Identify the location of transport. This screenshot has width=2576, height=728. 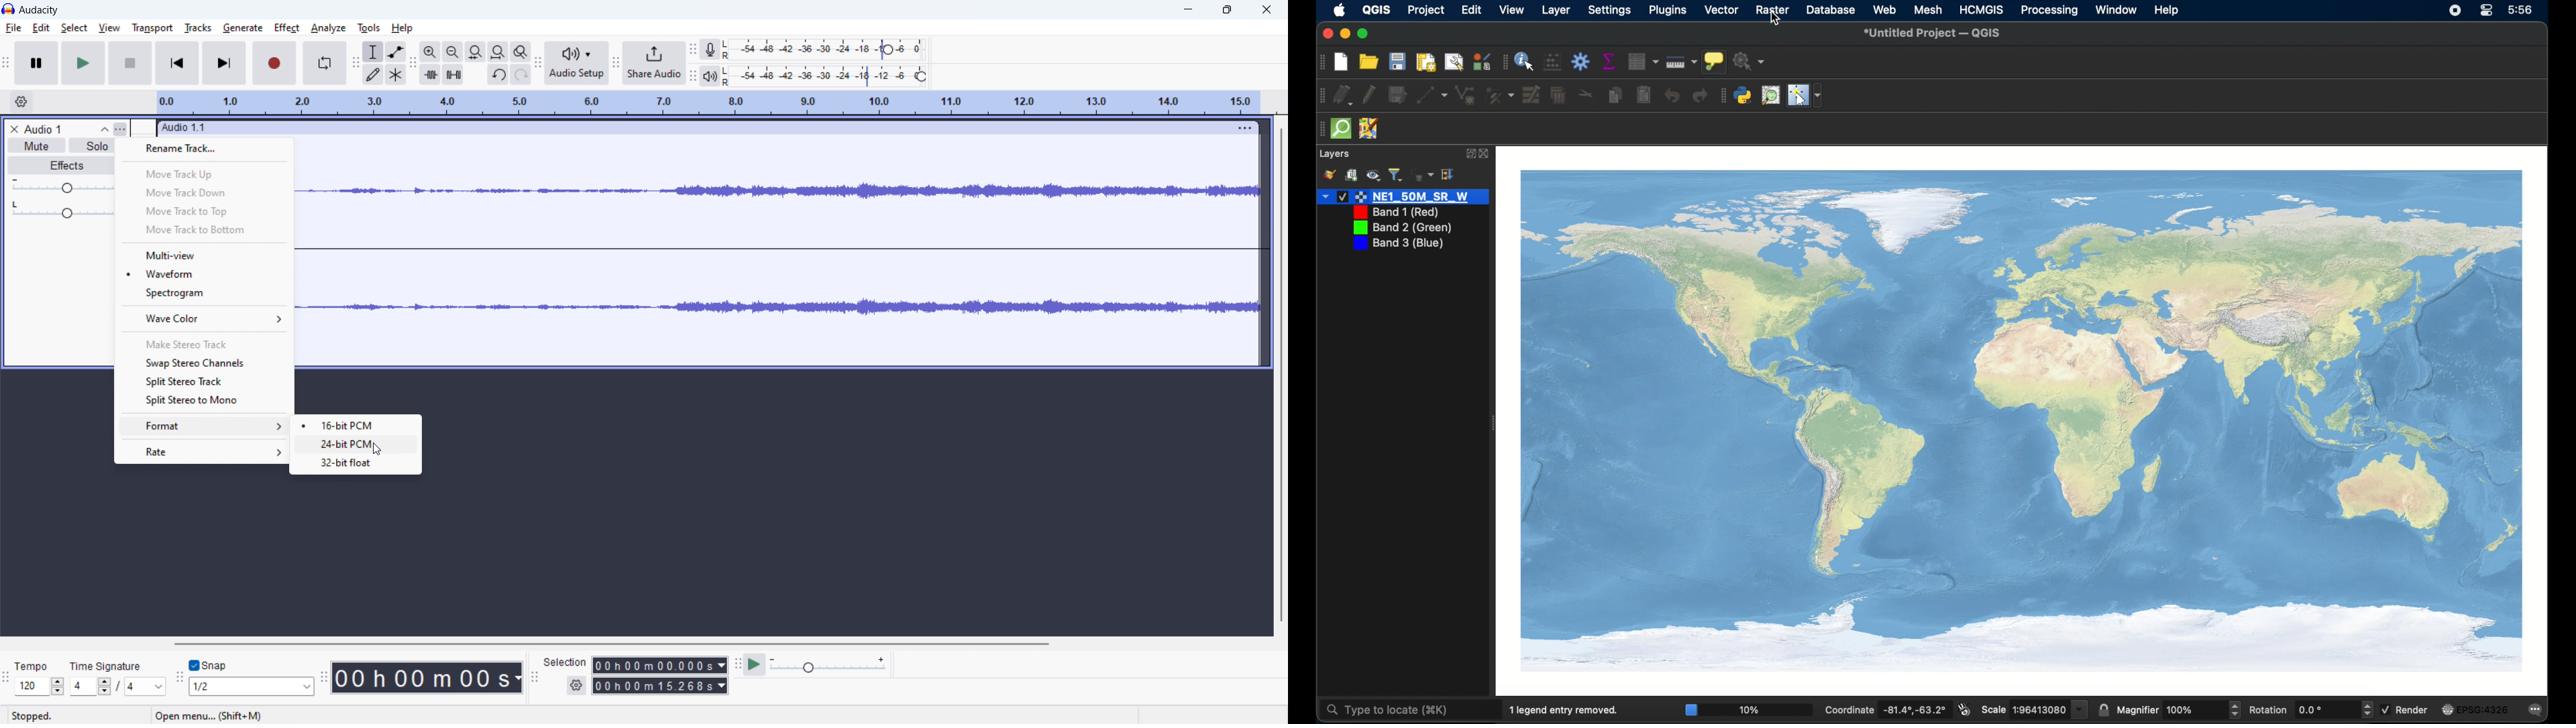
(152, 27).